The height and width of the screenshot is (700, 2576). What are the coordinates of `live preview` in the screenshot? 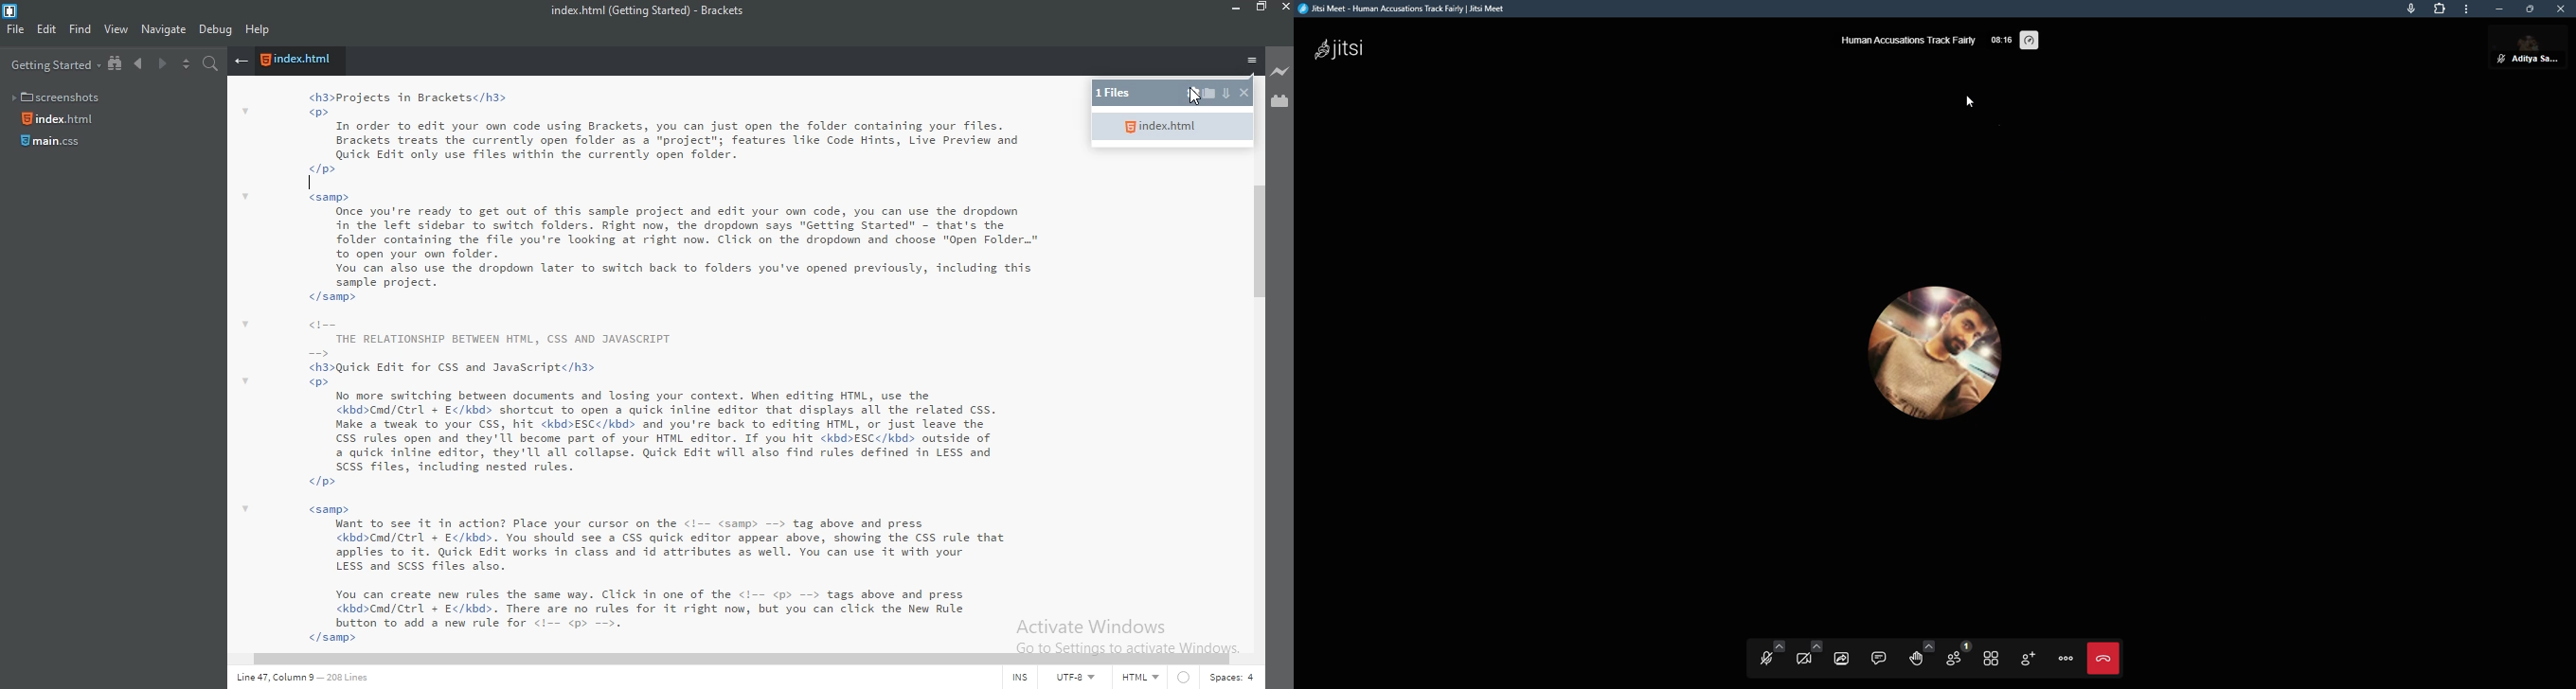 It's located at (1280, 71).